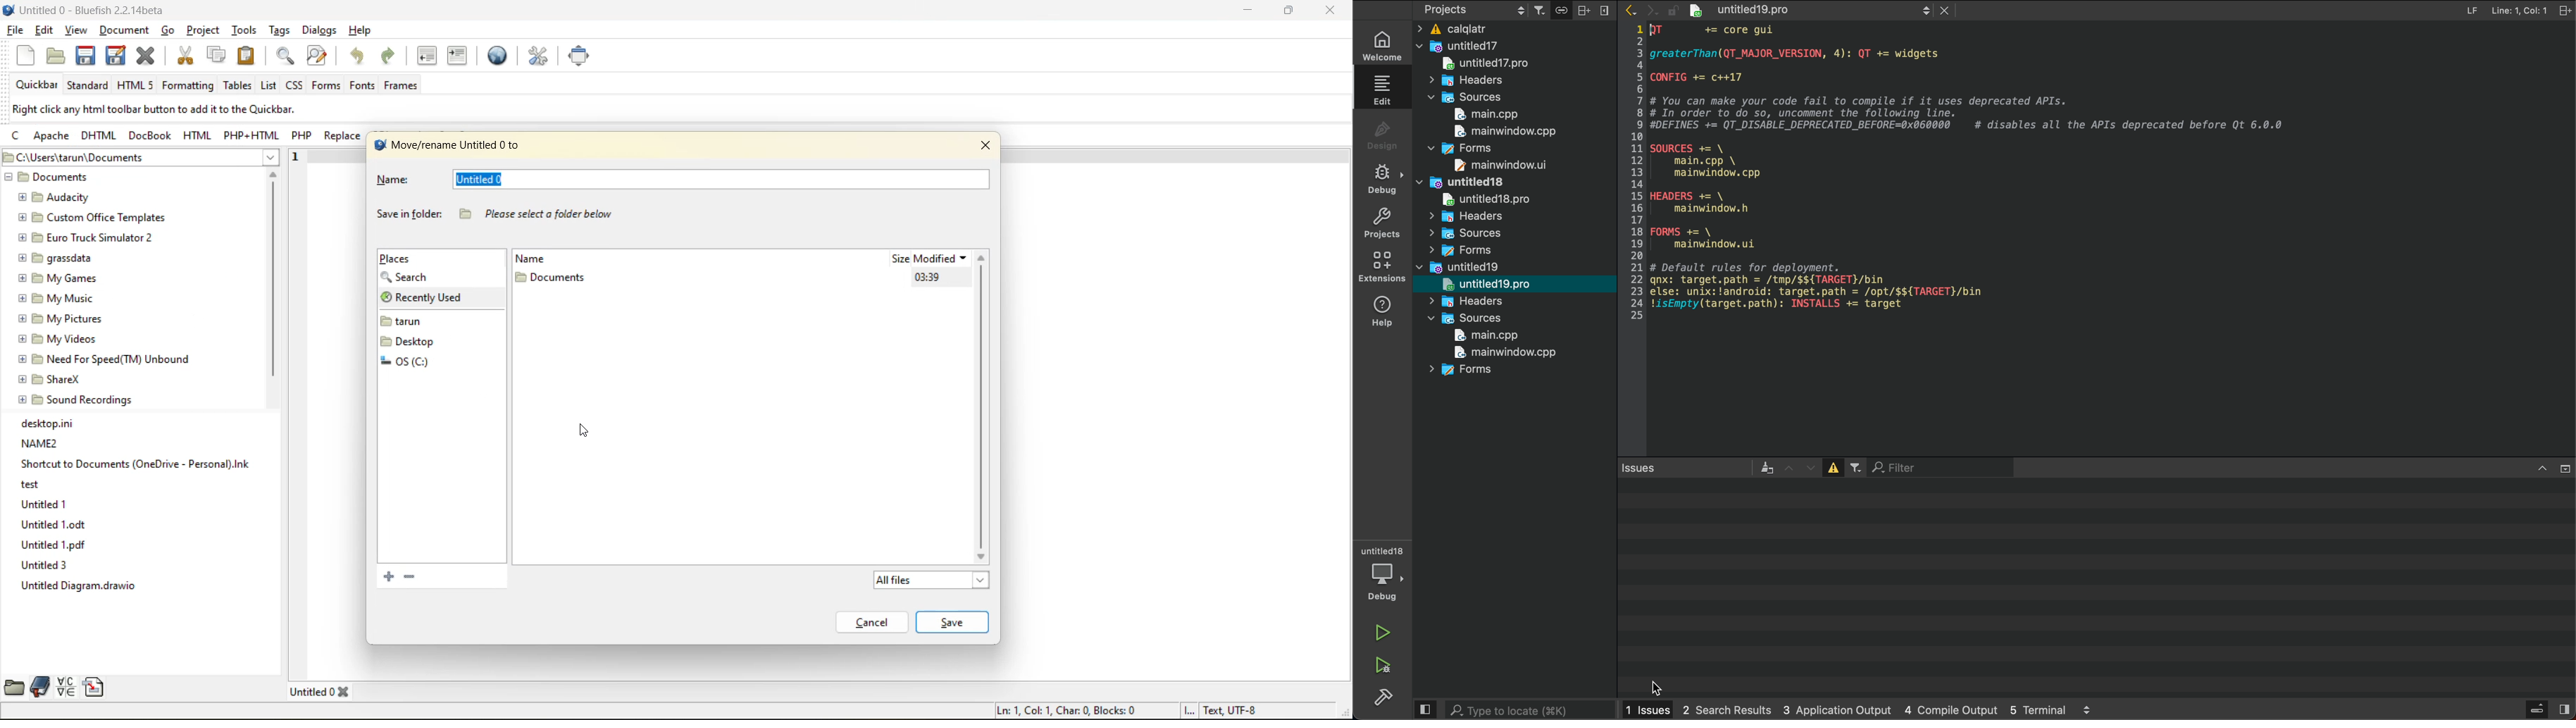 This screenshot has width=2576, height=728. Describe the element at coordinates (363, 30) in the screenshot. I see `help` at that location.